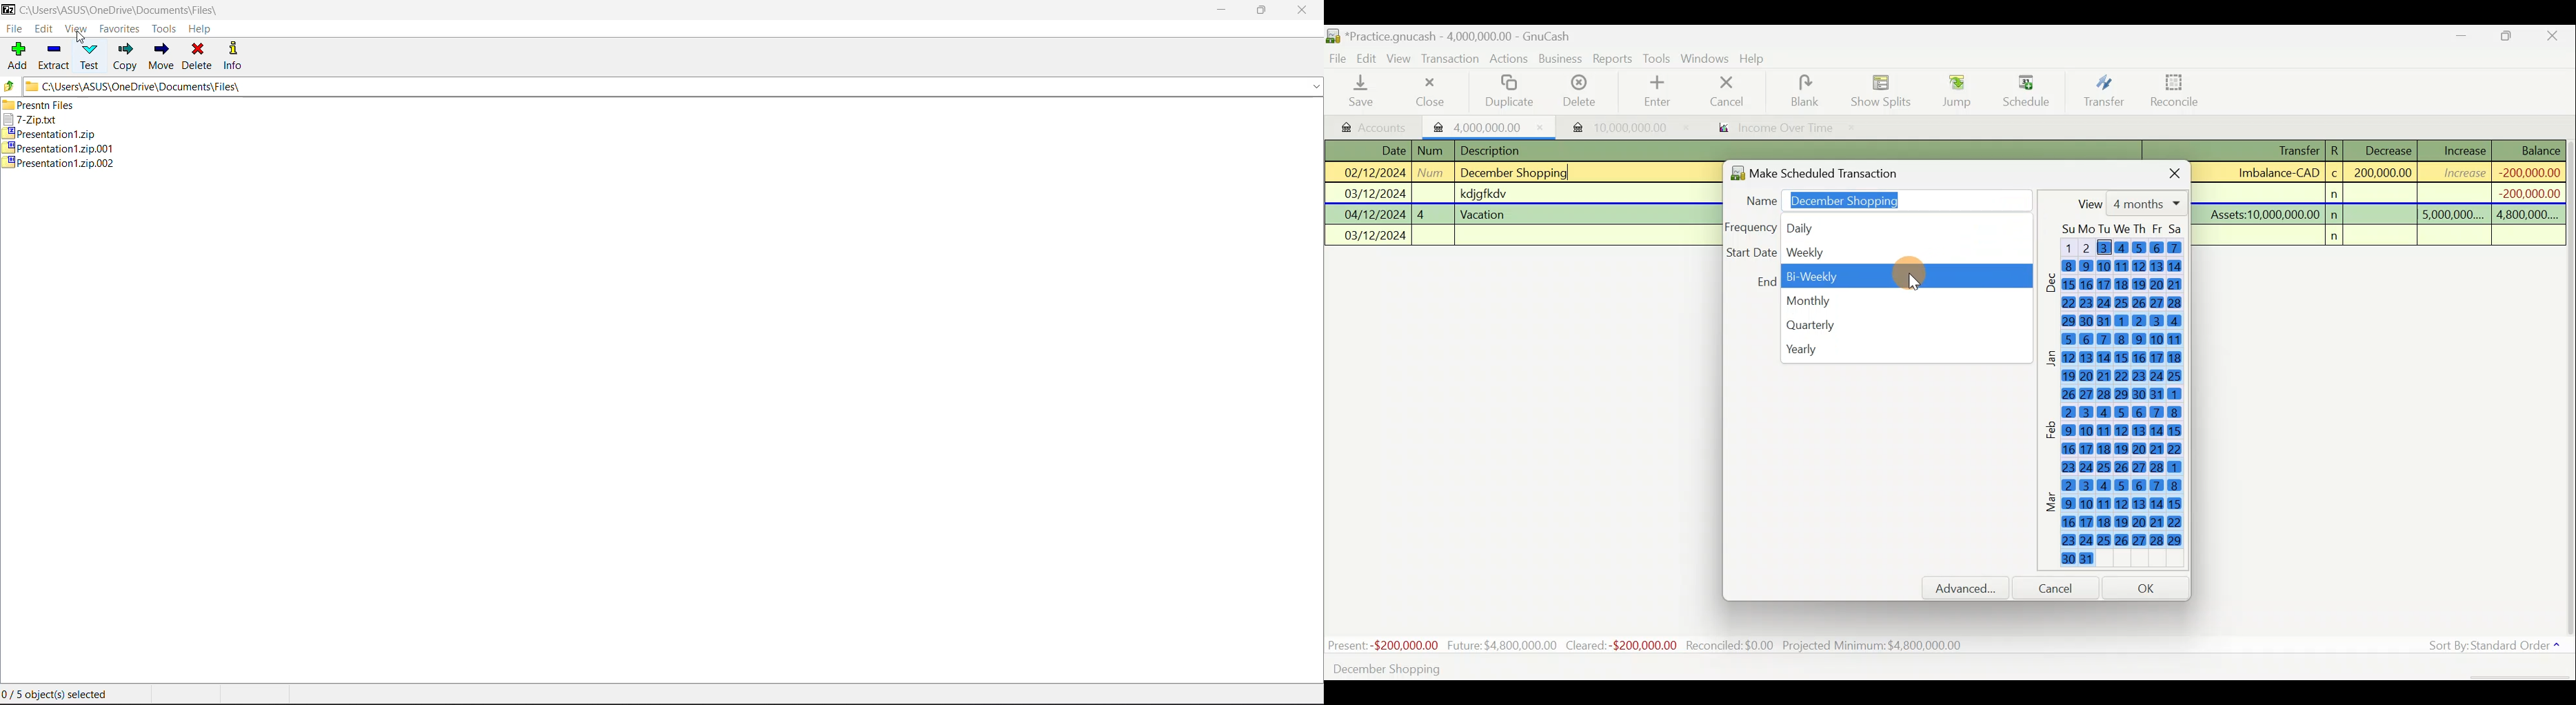 This screenshot has width=2576, height=728. I want to click on Imported transaction 2, so click(1616, 127).